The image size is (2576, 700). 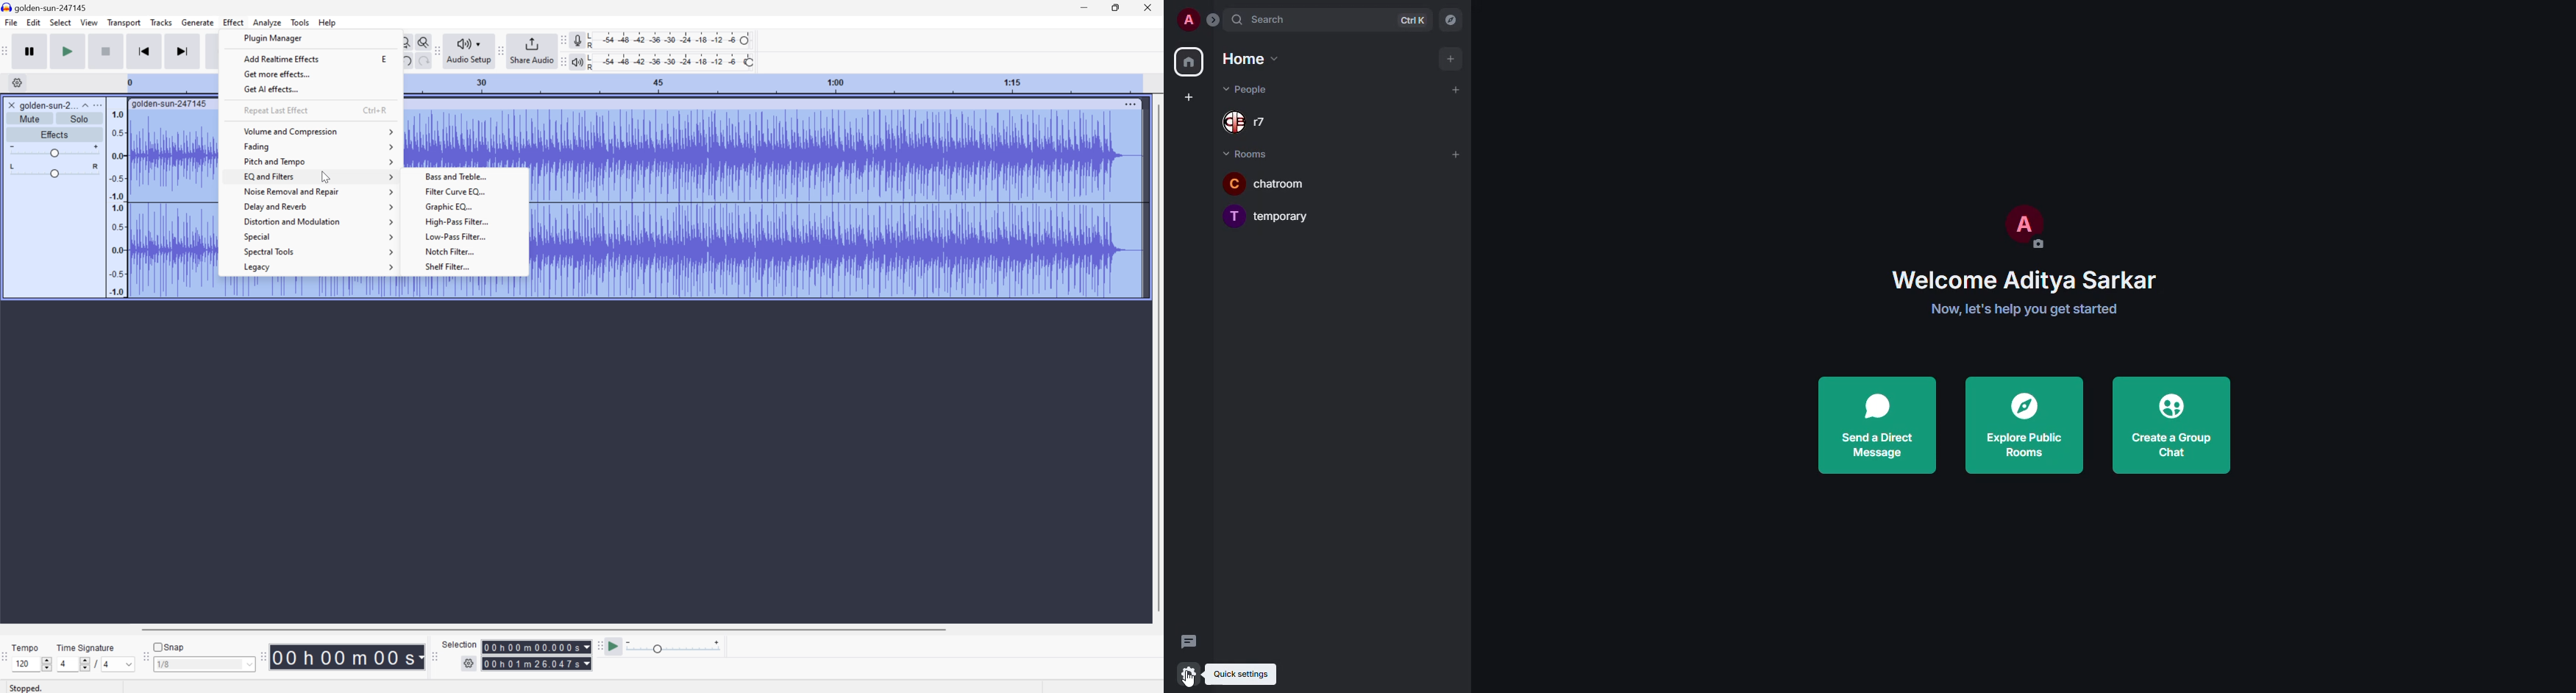 I want to click on 1/8, so click(x=204, y=663).